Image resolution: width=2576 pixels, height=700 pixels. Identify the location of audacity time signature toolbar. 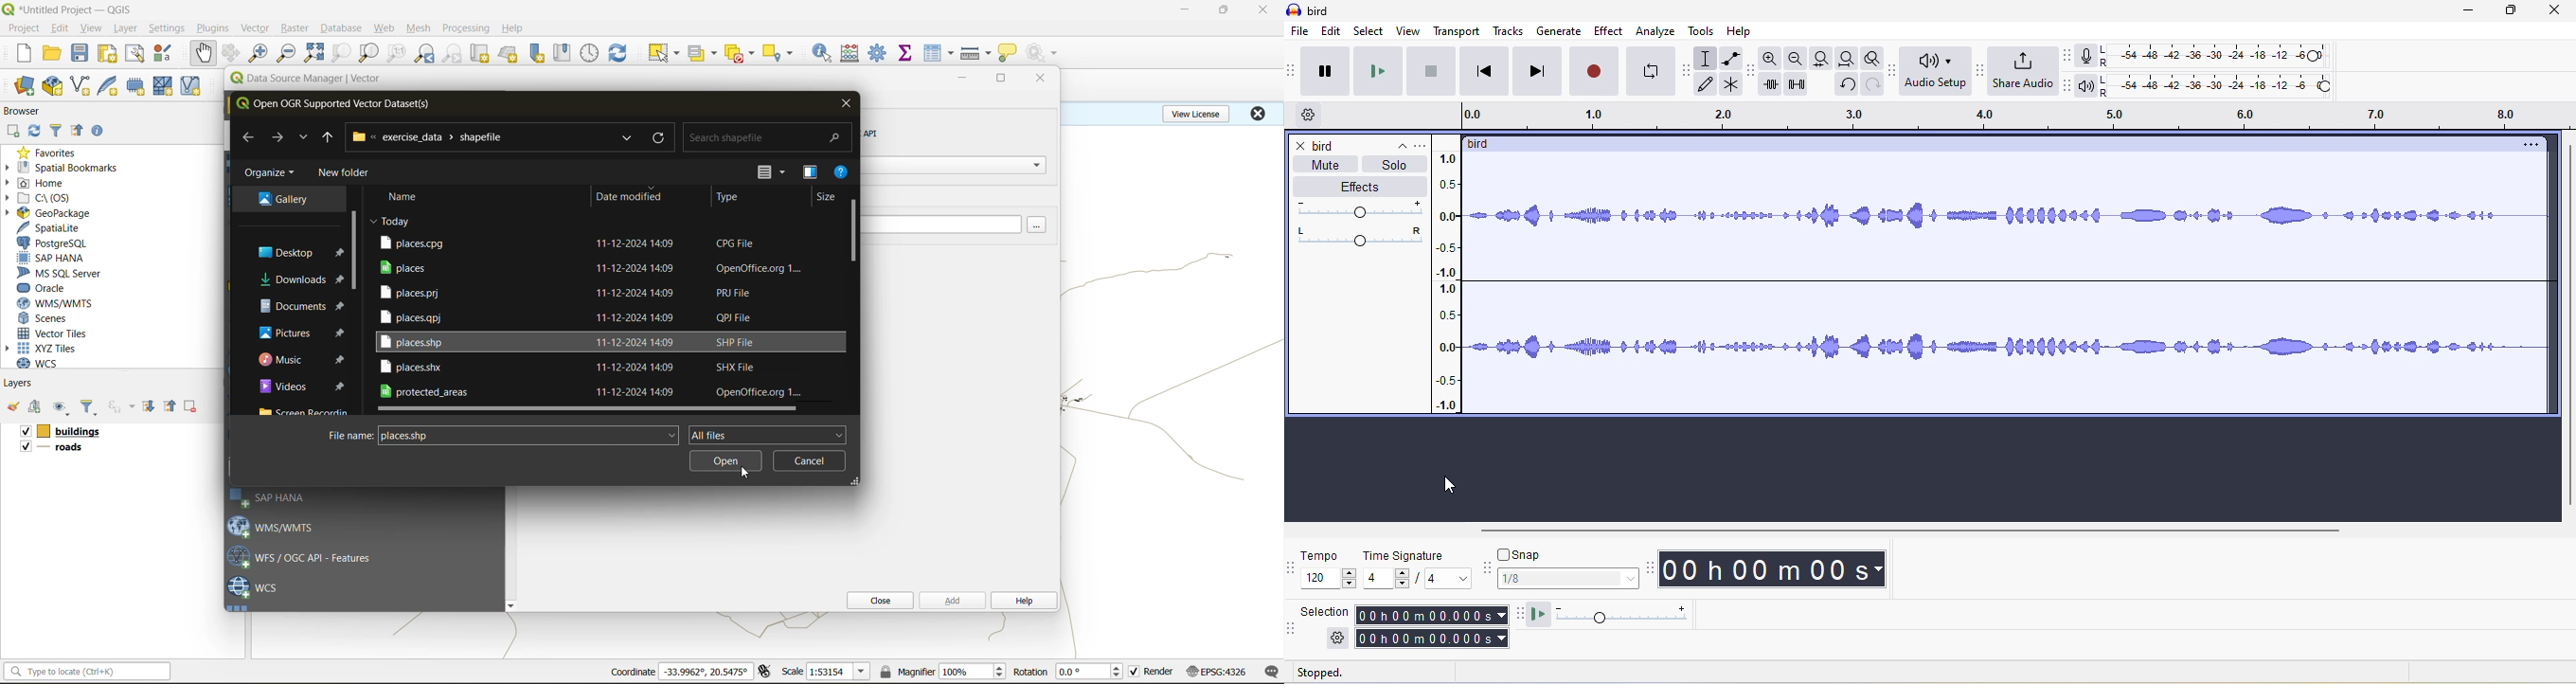
(1293, 568).